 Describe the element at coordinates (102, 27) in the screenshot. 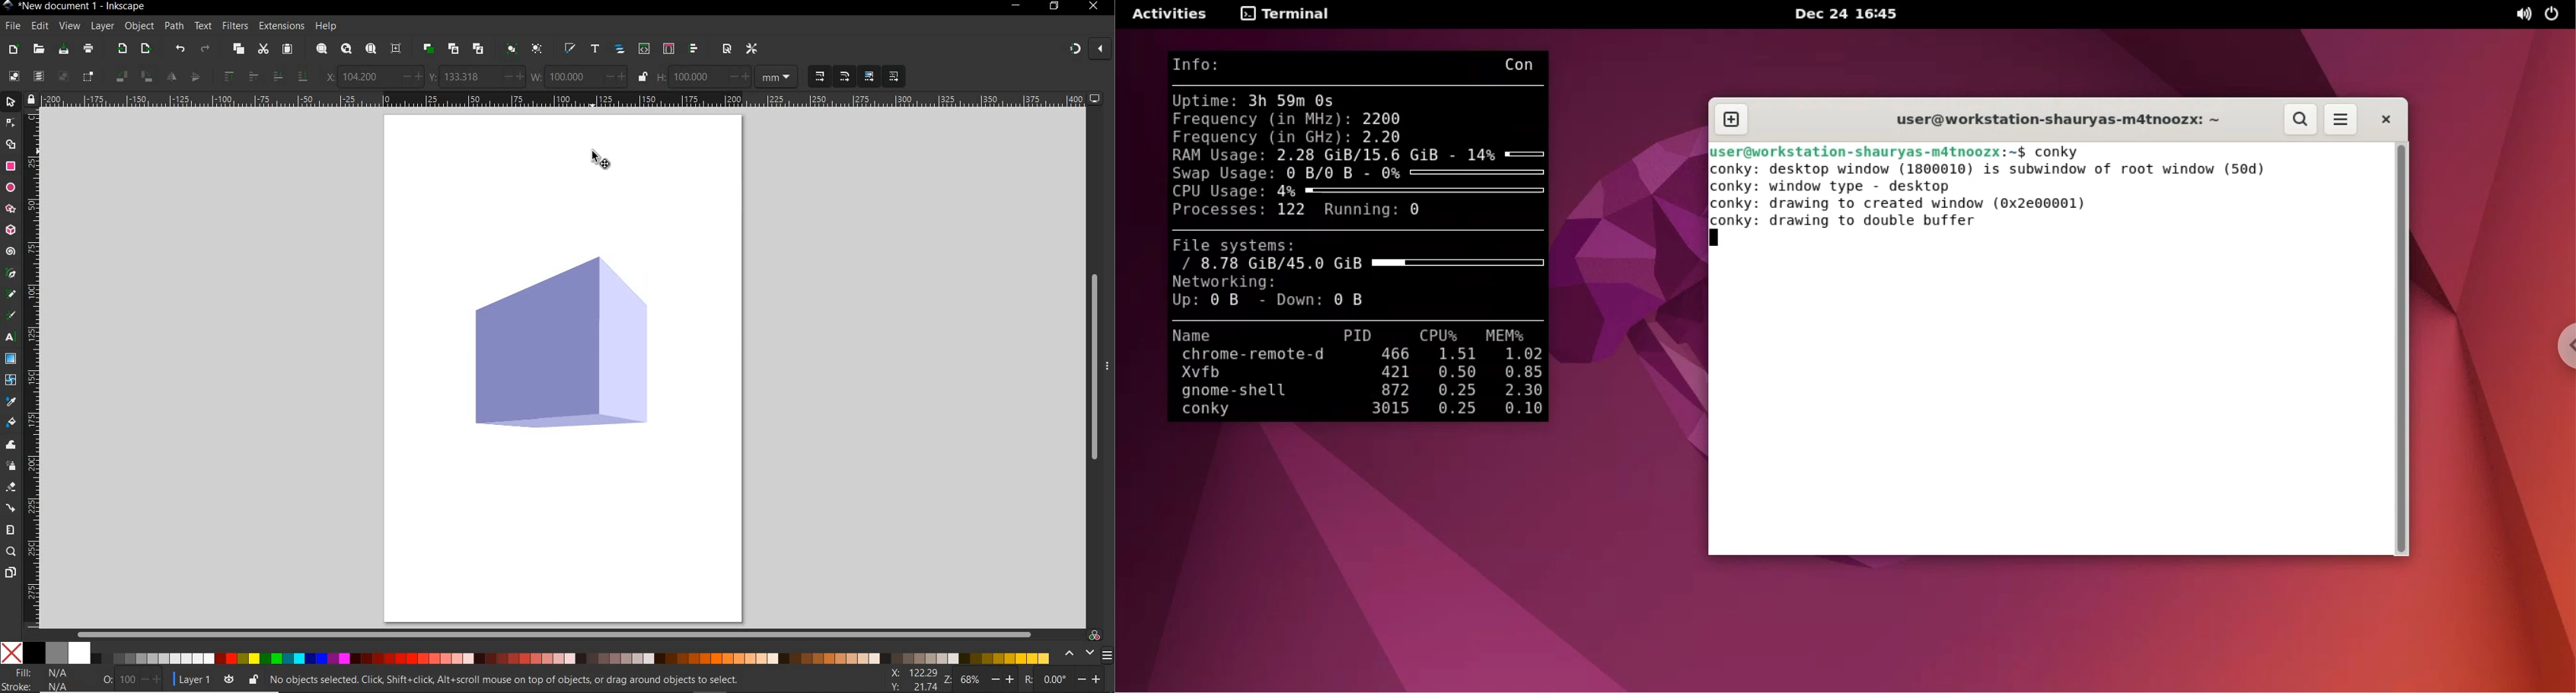

I see `layer` at that location.